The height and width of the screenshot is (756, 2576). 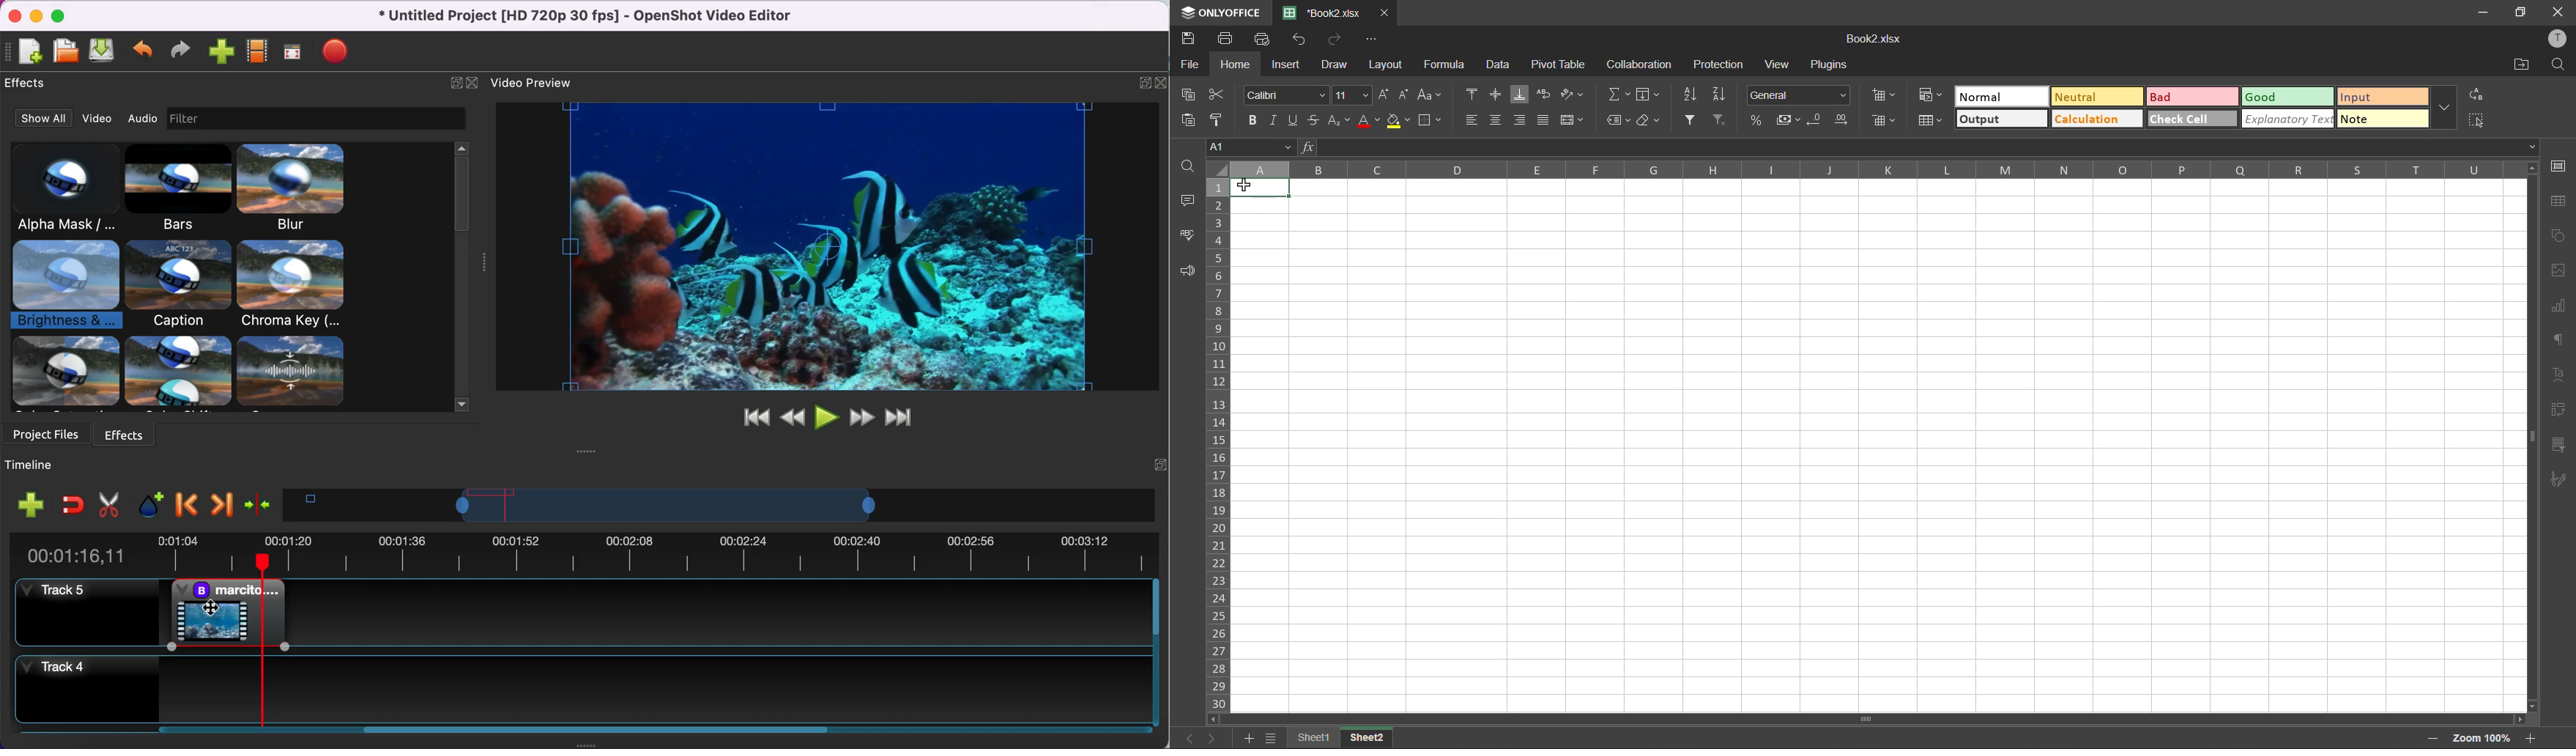 What do you see at coordinates (1647, 96) in the screenshot?
I see `fields` at bounding box center [1647, 96].